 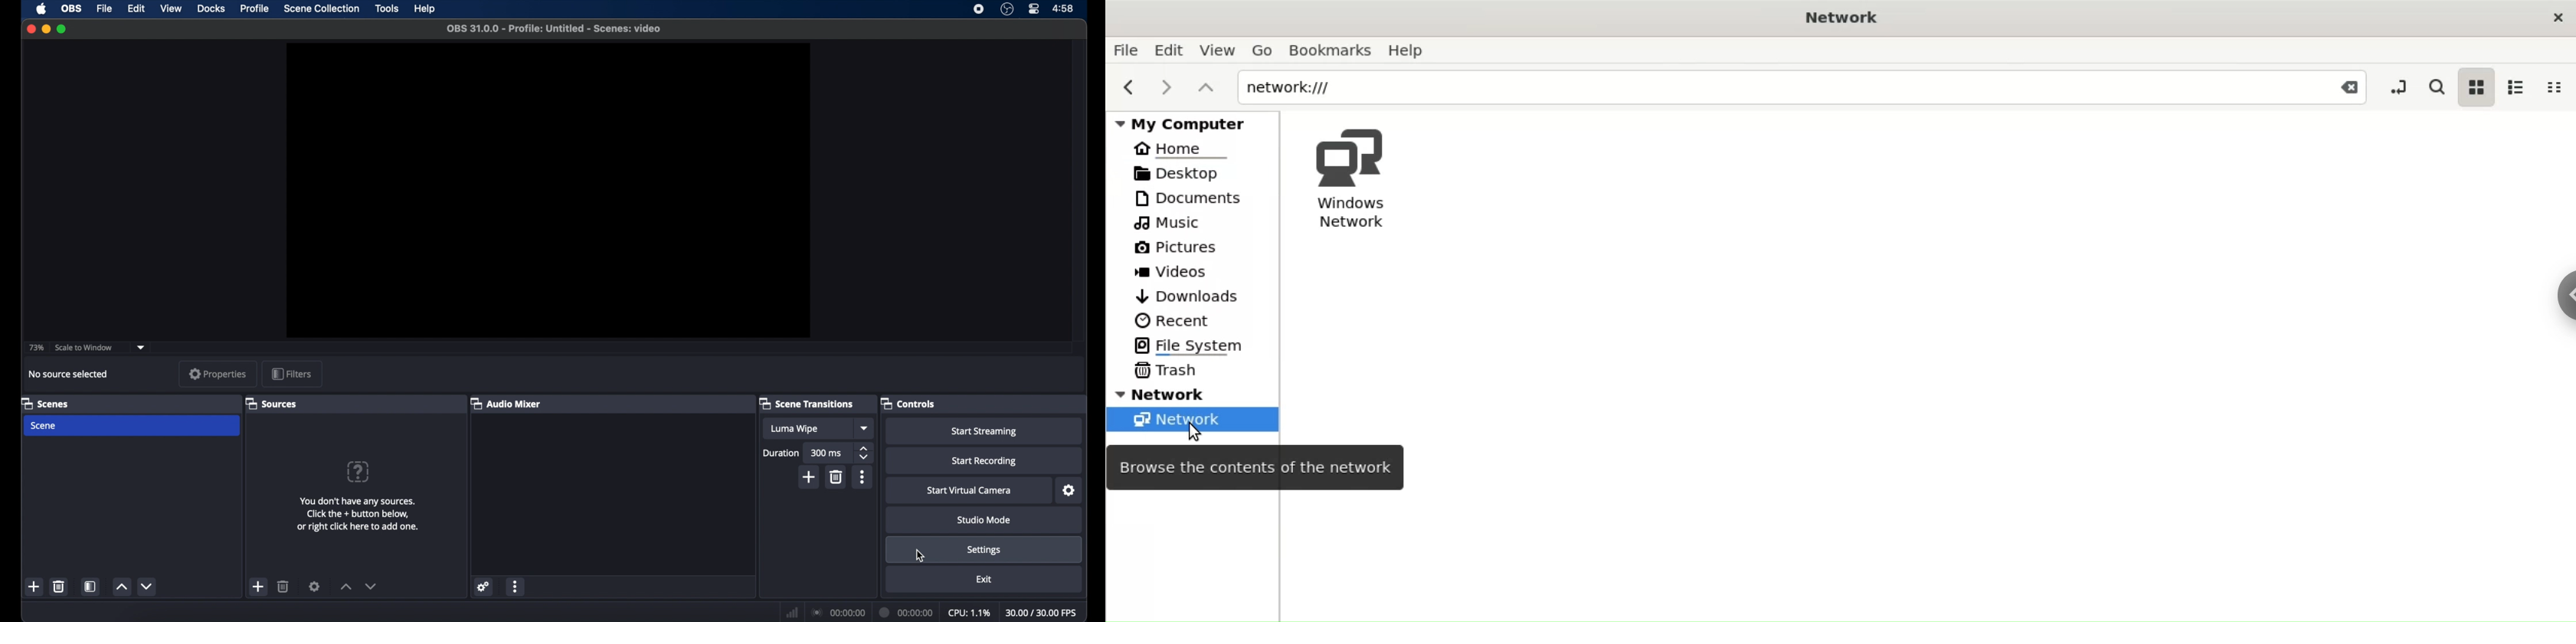 What do you see at coordinates (908, 613) in the screenshot?
I see `00:00:00` at bounding box center [908, 613].